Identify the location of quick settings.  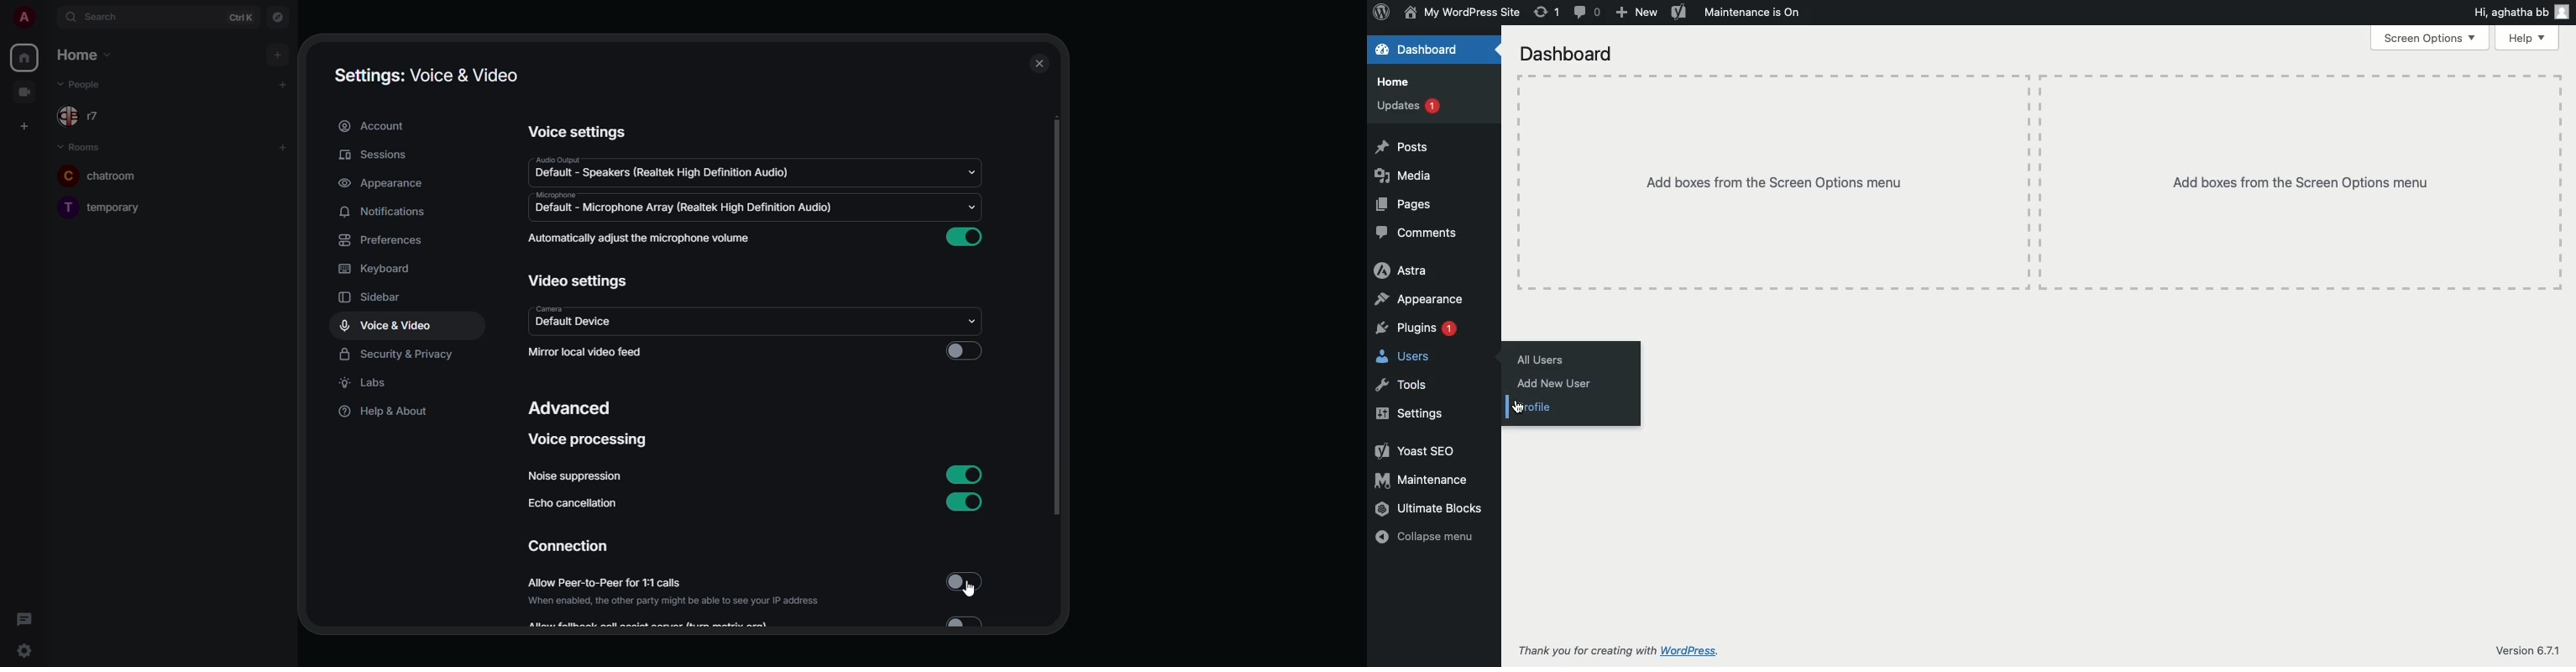
(23, 651).